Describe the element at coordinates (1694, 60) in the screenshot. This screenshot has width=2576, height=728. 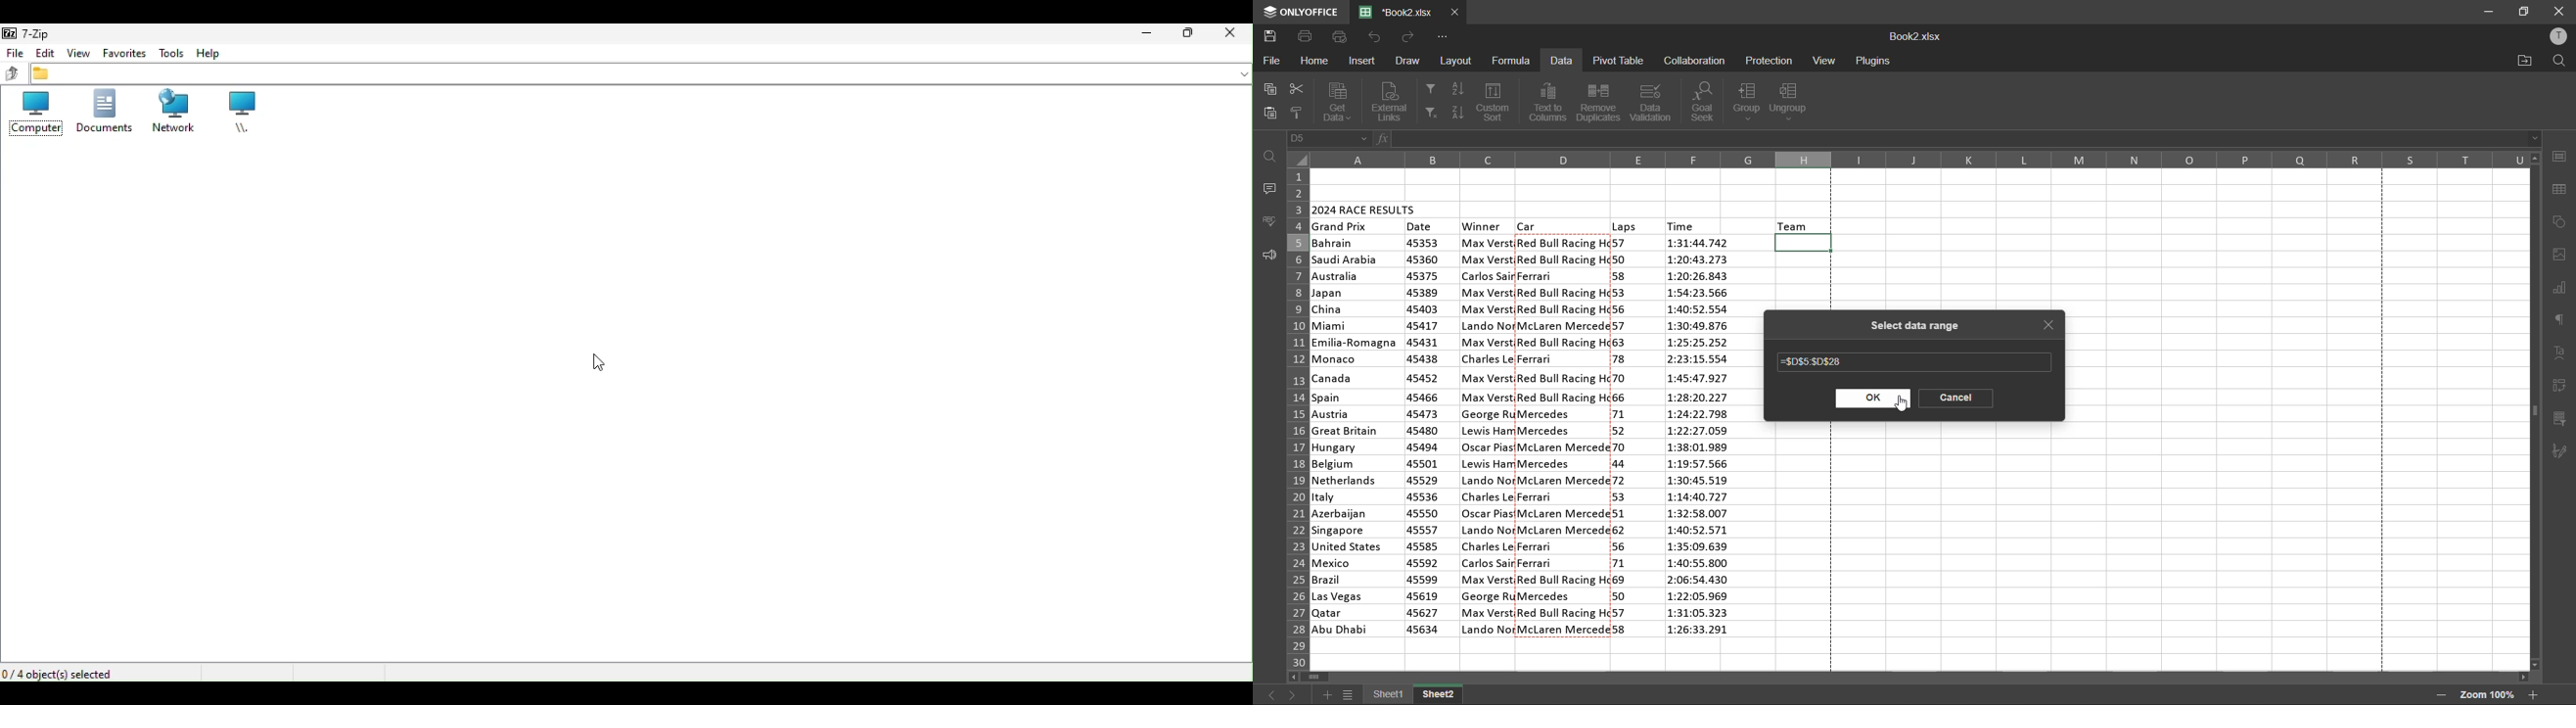
I see `collaboration` at that location.